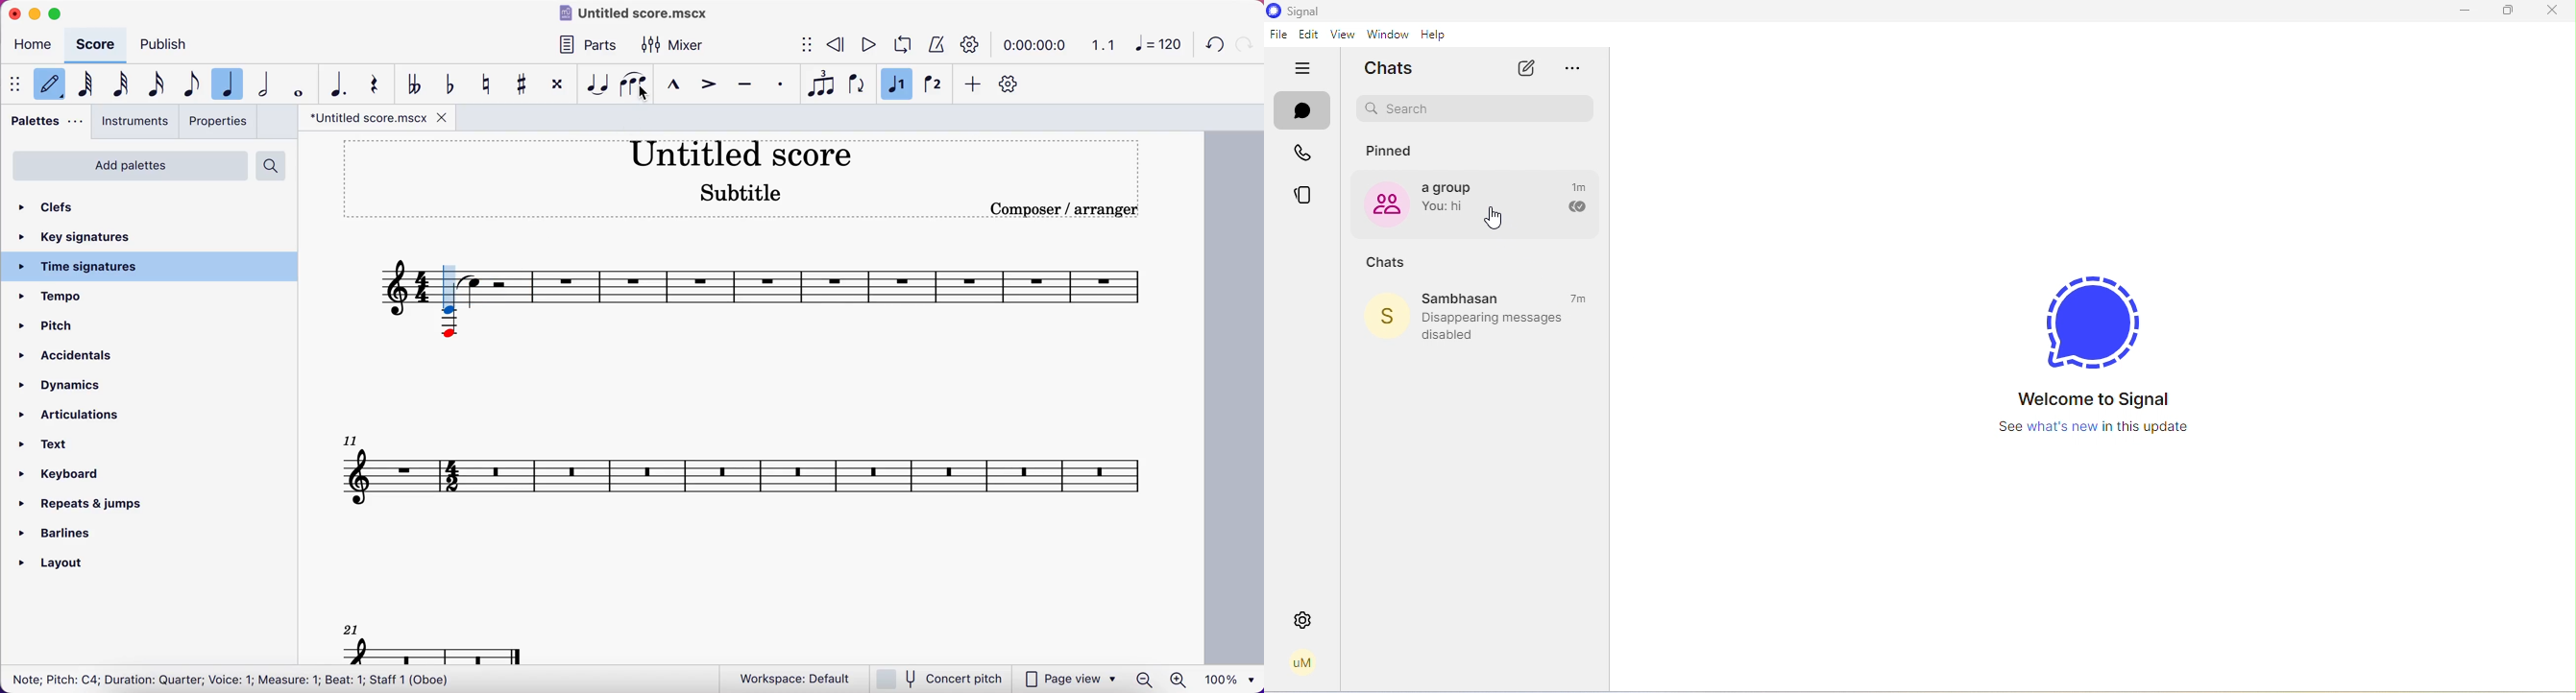 The width and height of the screenshot is (2576, 700). Describe the element at coordinates (1157, 47) in the screenshot. I see `120` at that location.